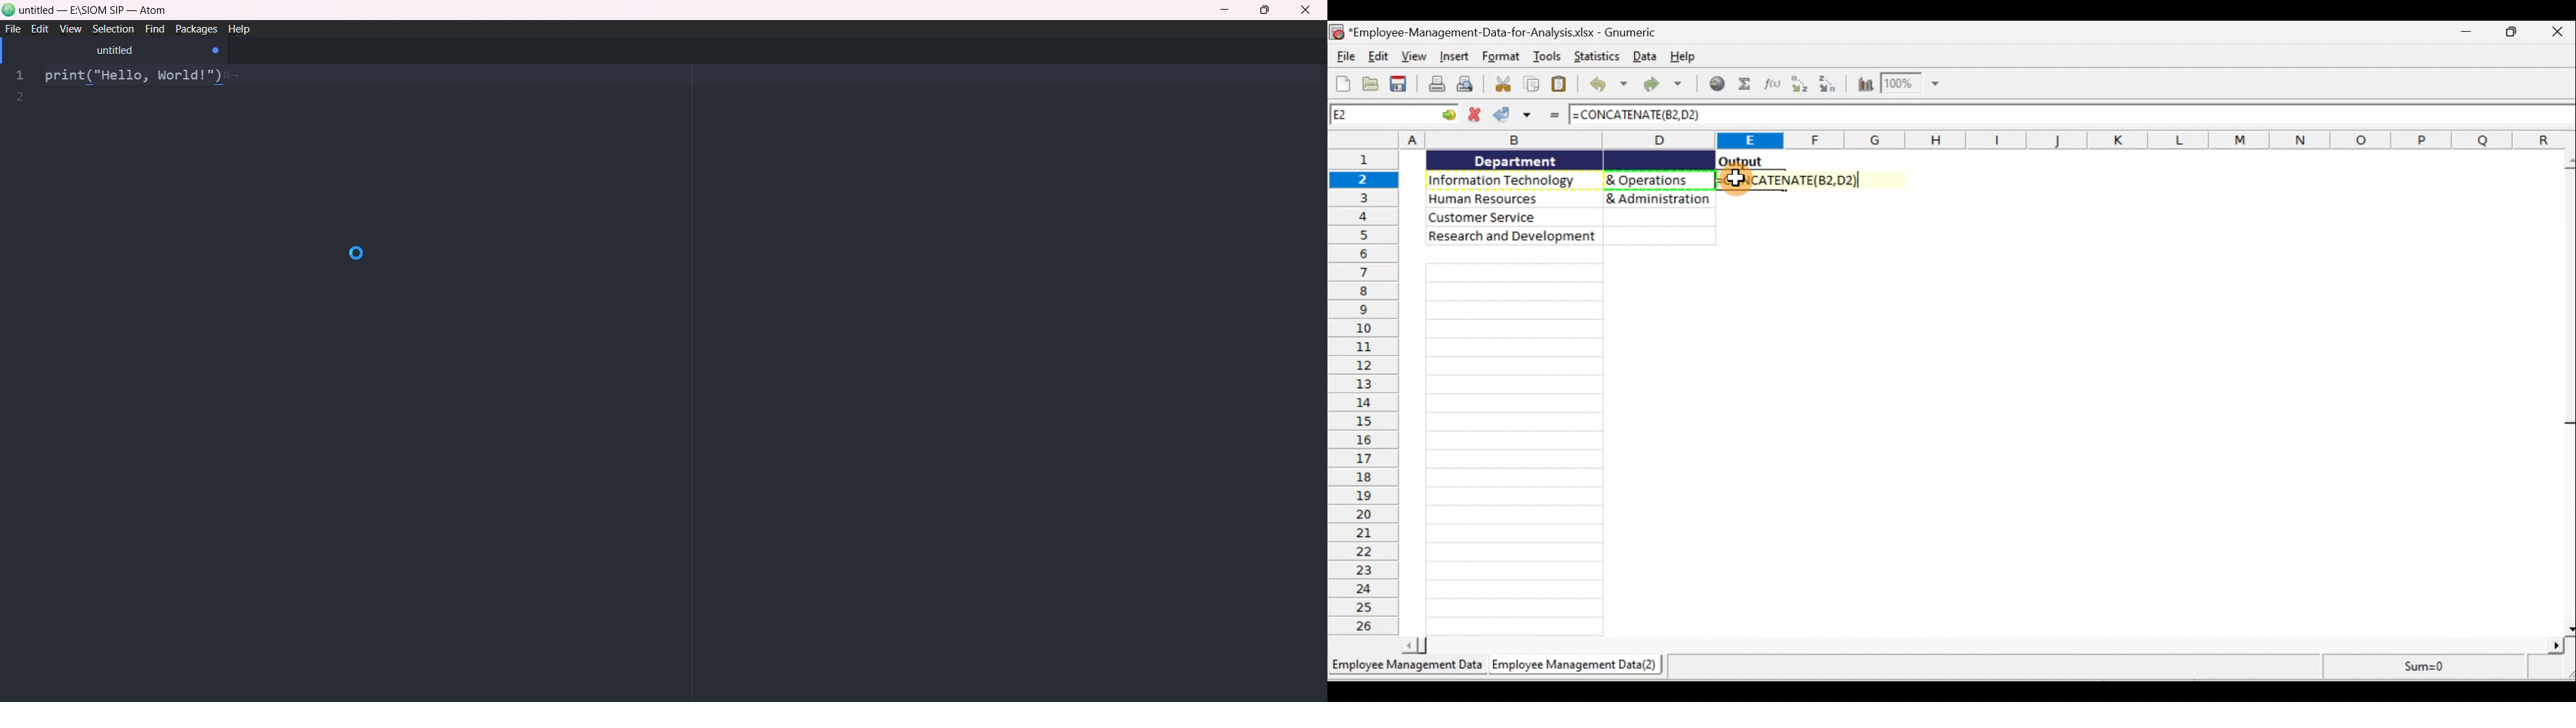  I want to click on packages, so click(195, 28).